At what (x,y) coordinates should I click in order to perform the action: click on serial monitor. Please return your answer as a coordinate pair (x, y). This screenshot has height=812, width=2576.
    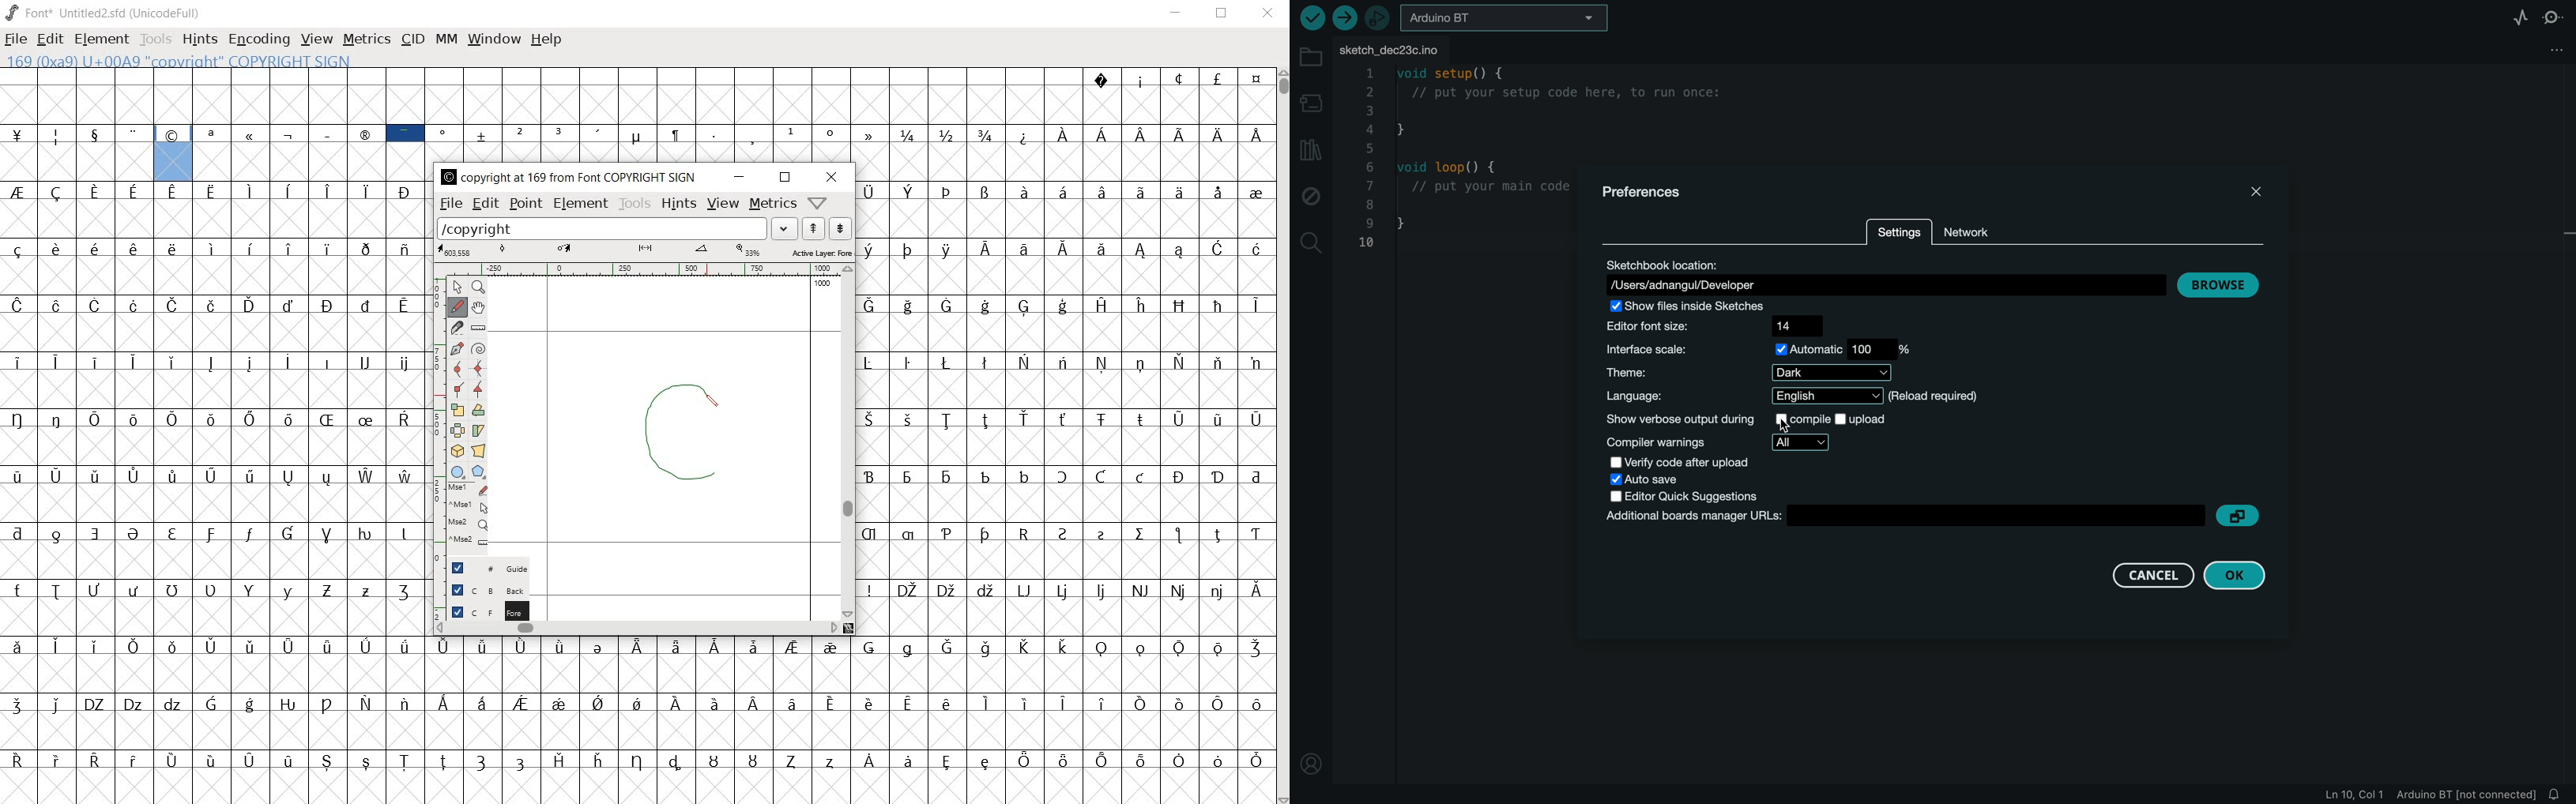
    Looking at the image, I should click on (2552, 19).